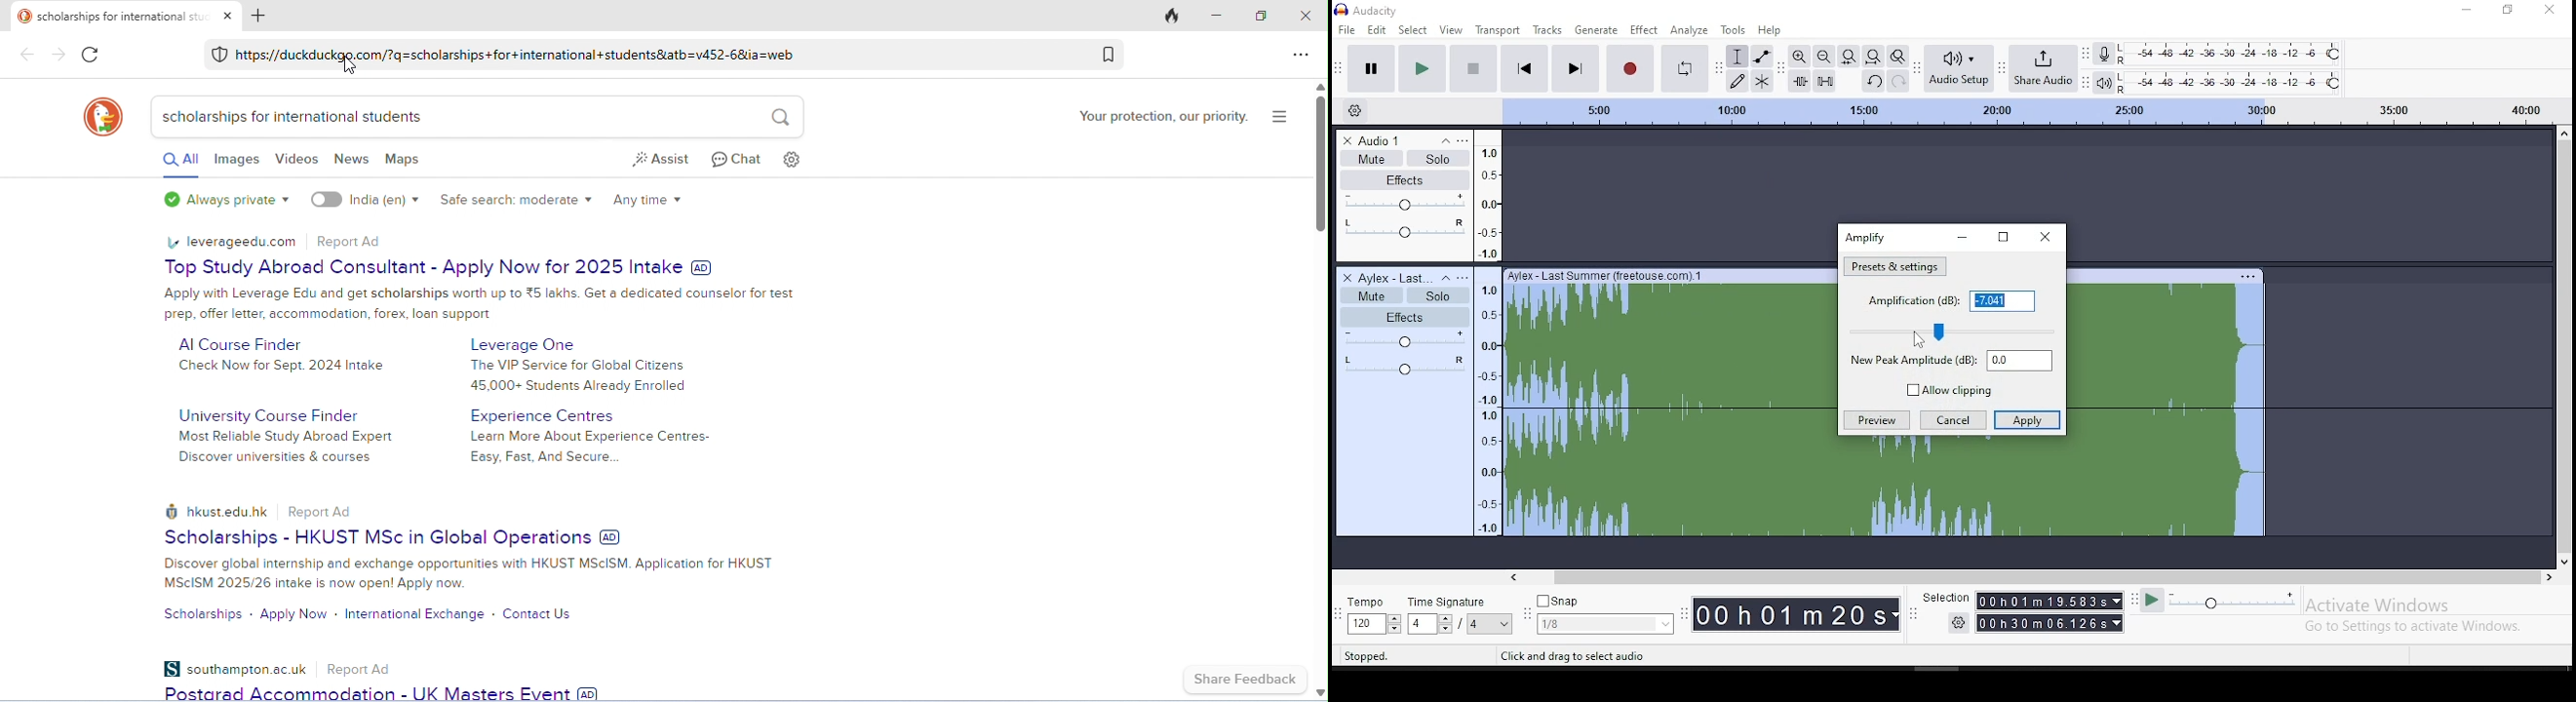 This screenshot has width=2576, height=728. I want to click on open menu, so click(1463, 277).